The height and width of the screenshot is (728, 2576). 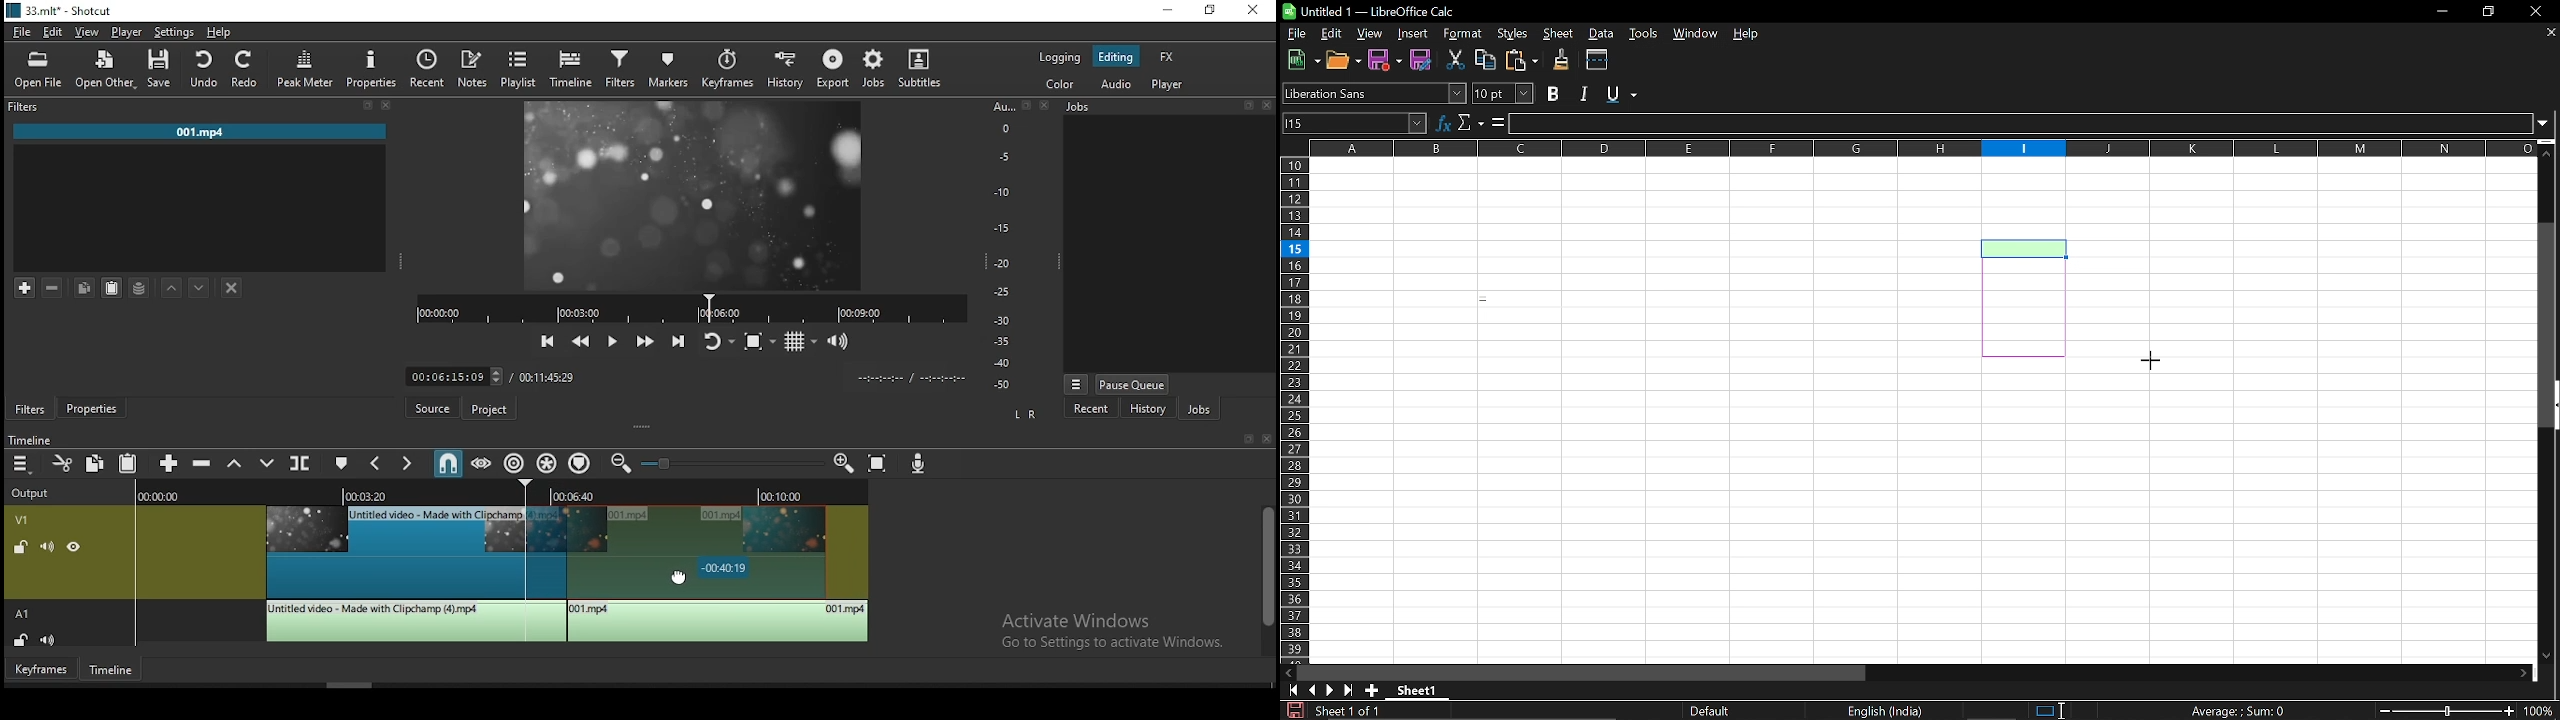 What do you see at coordinates (1331, 691) in the screenshot?
I see `Next page` at bounding box center [1331, 691].